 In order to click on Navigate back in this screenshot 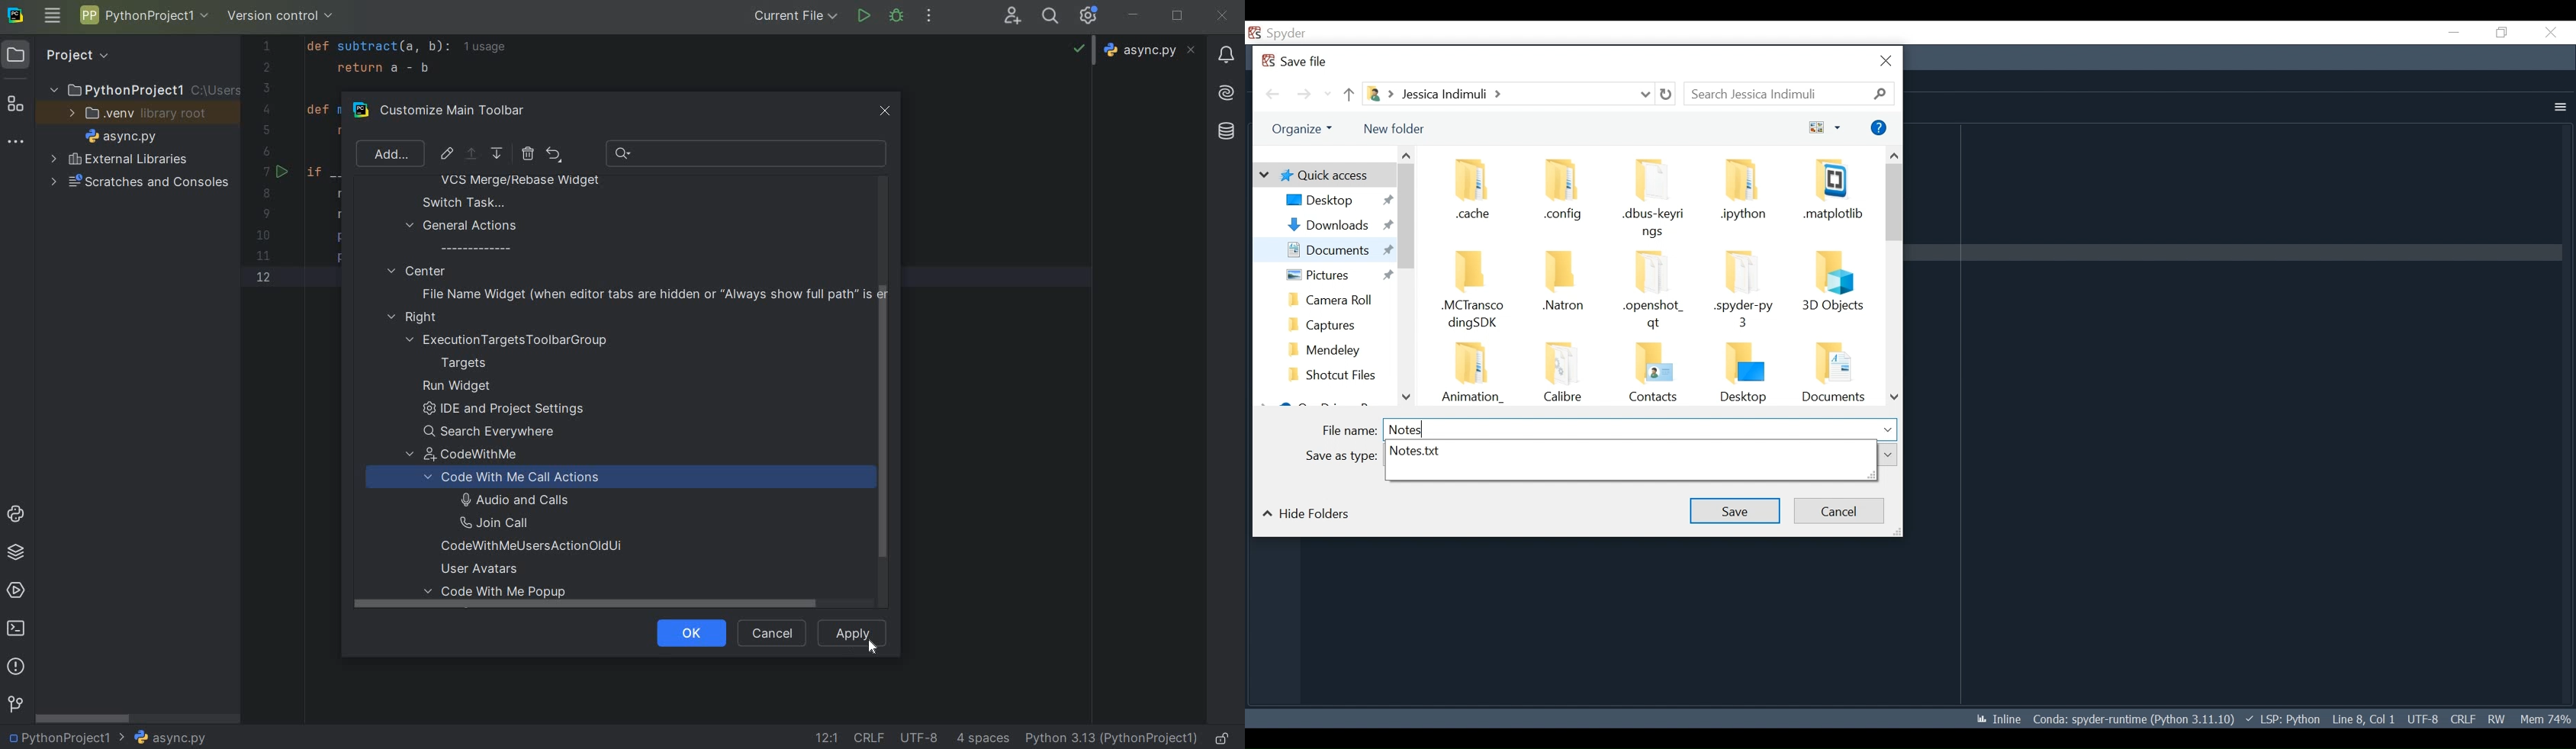, I will do `click(1273, 94)`.